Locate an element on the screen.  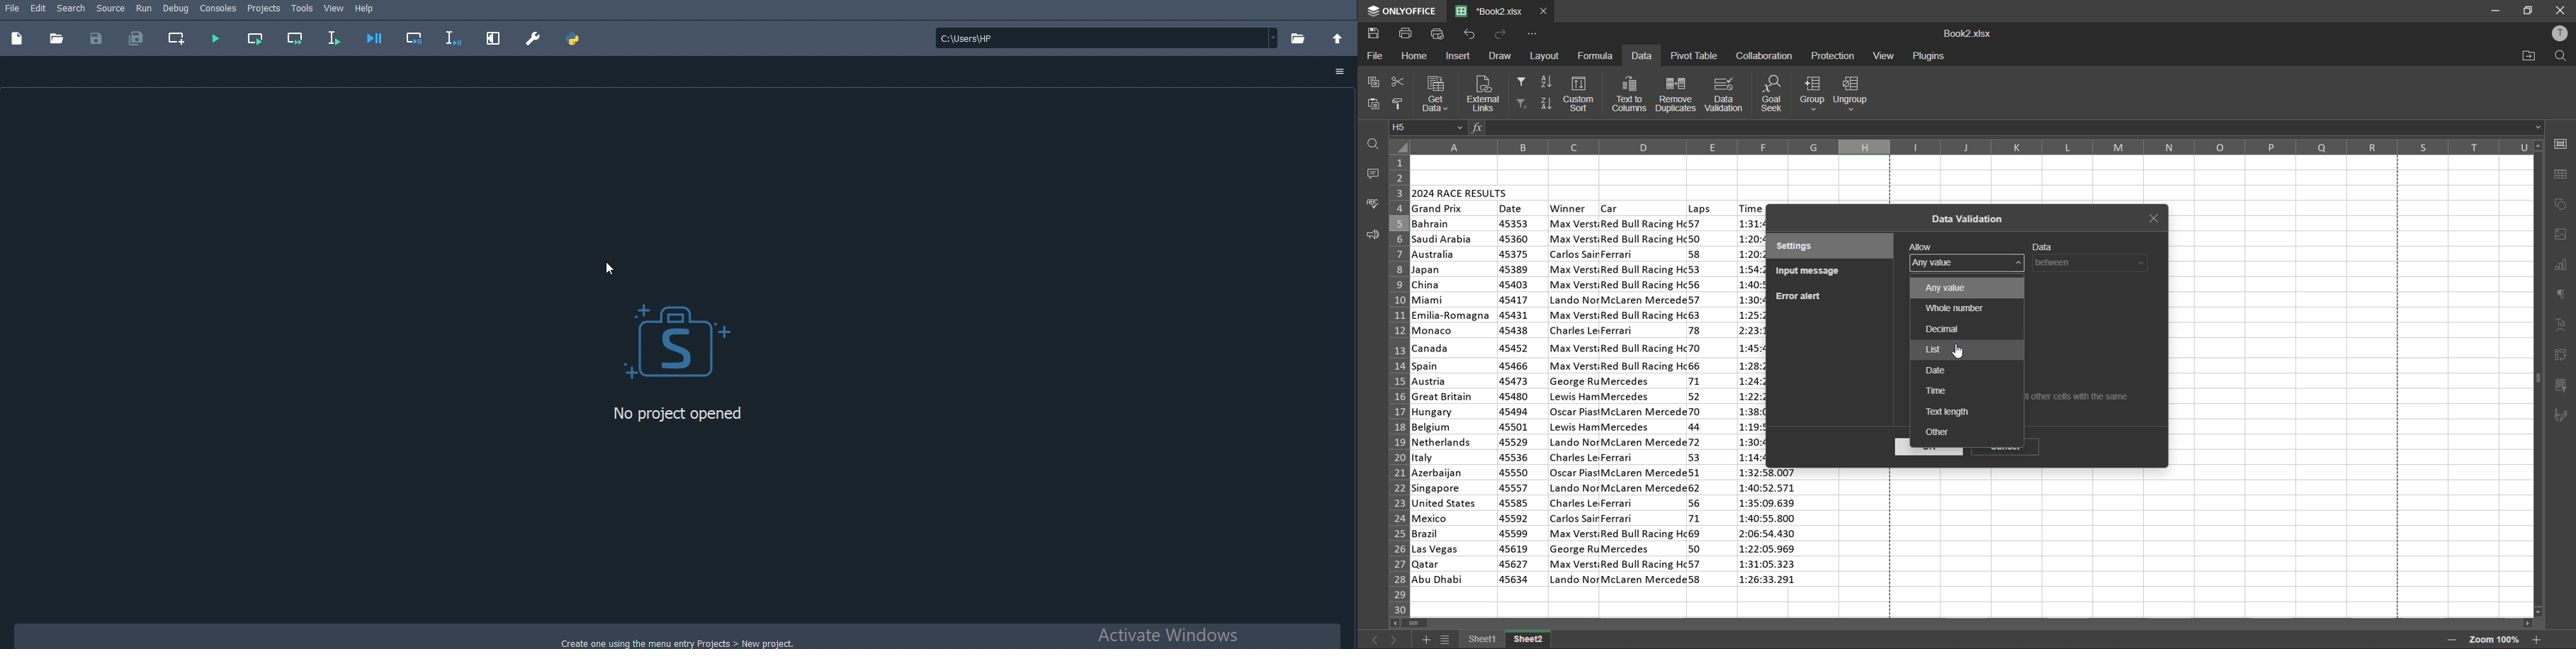
customize quick access toolbar is located at coordinates (1531, 34).